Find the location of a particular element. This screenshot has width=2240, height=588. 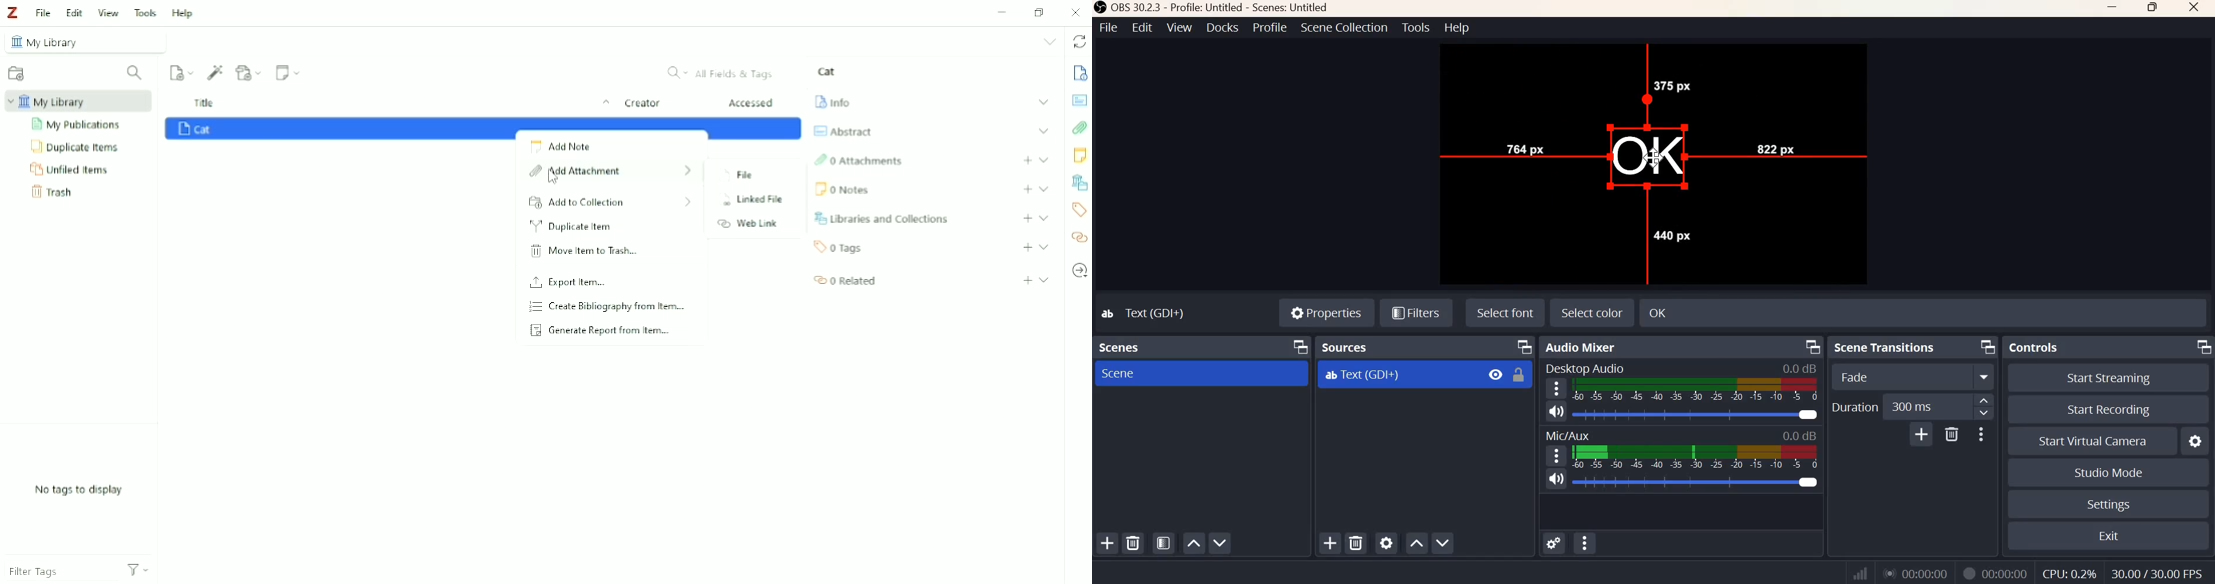

Audio Mixer is located at coordinates (1583, 347).